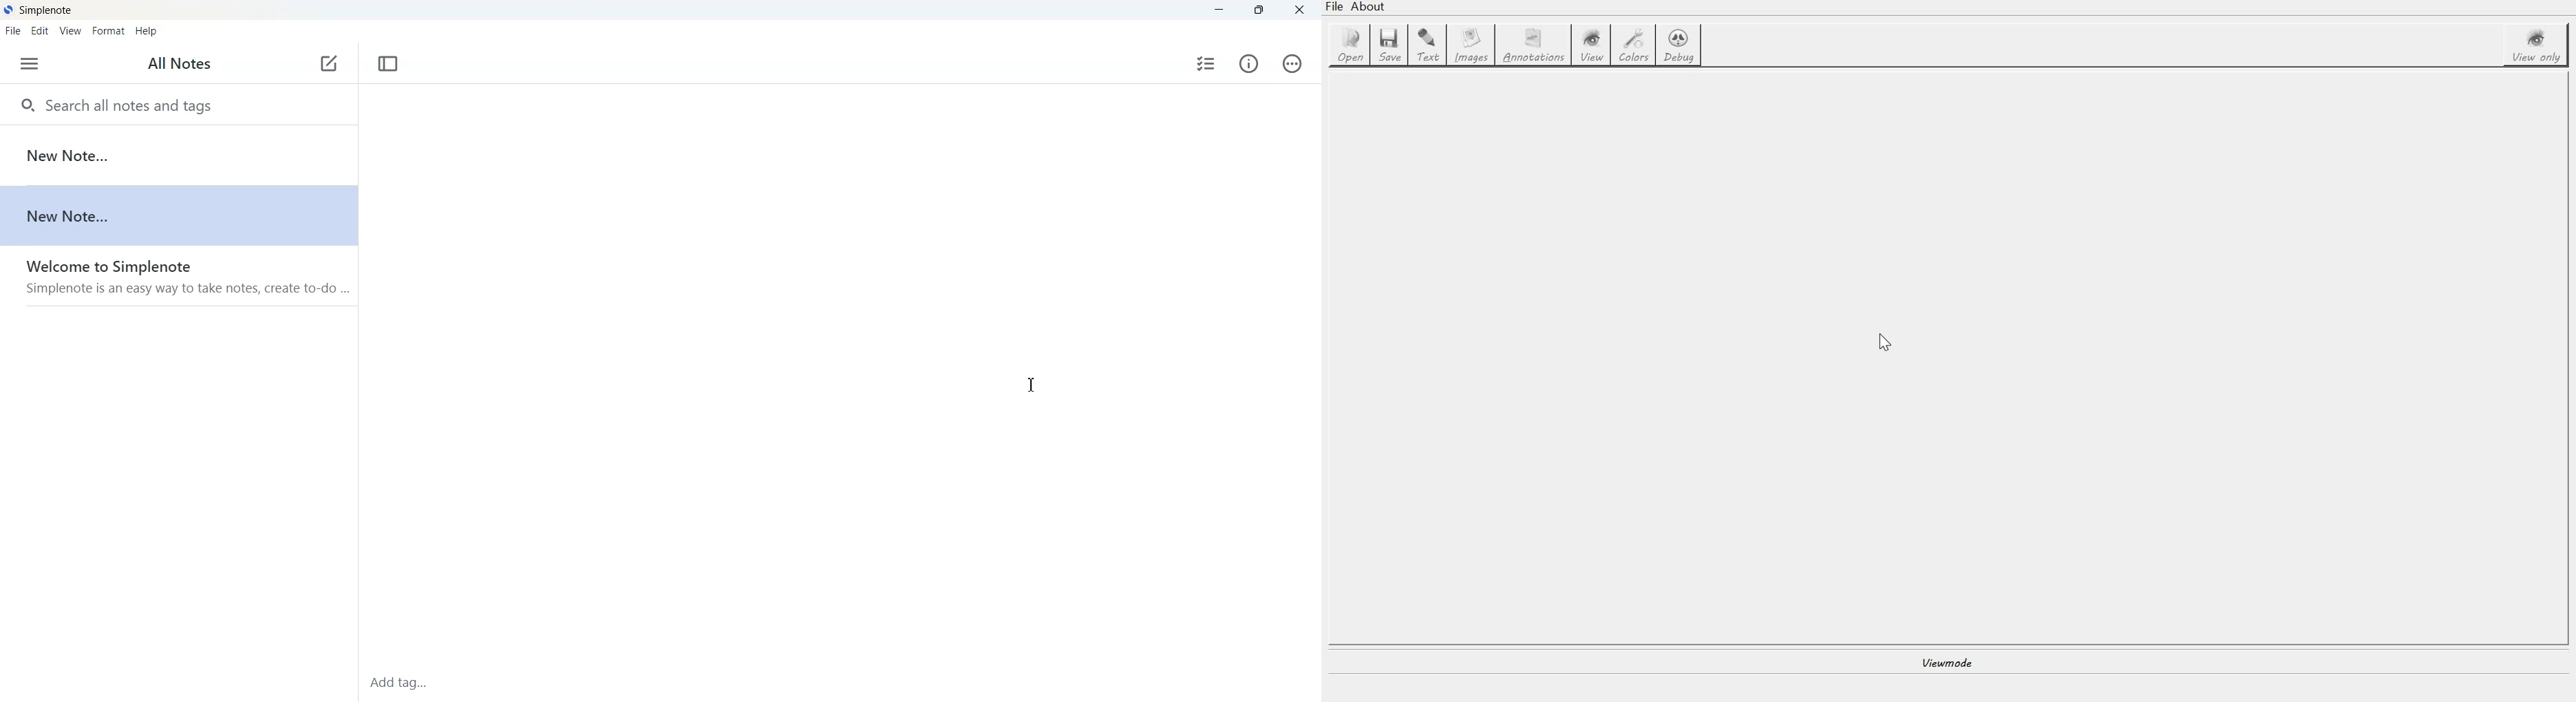 The image size is (2576, 728). I want to click on All Notes, so click(182, 64).